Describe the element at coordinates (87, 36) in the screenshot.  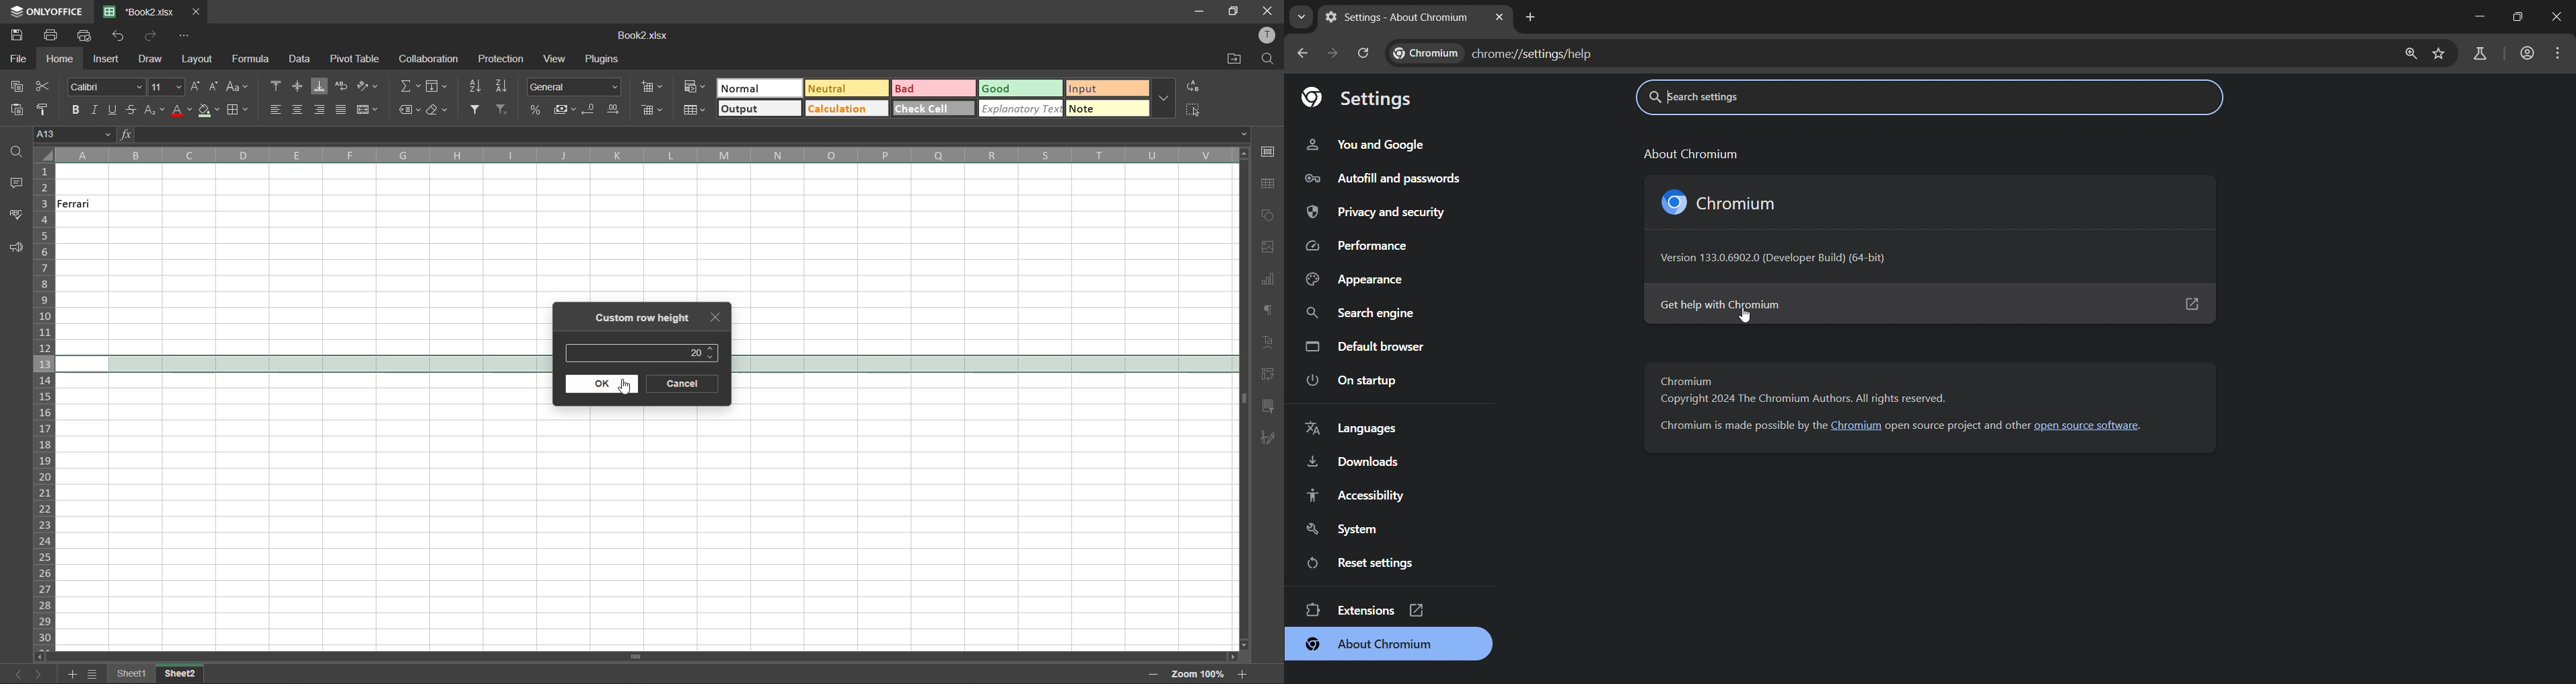
I see `quick print` at that location.